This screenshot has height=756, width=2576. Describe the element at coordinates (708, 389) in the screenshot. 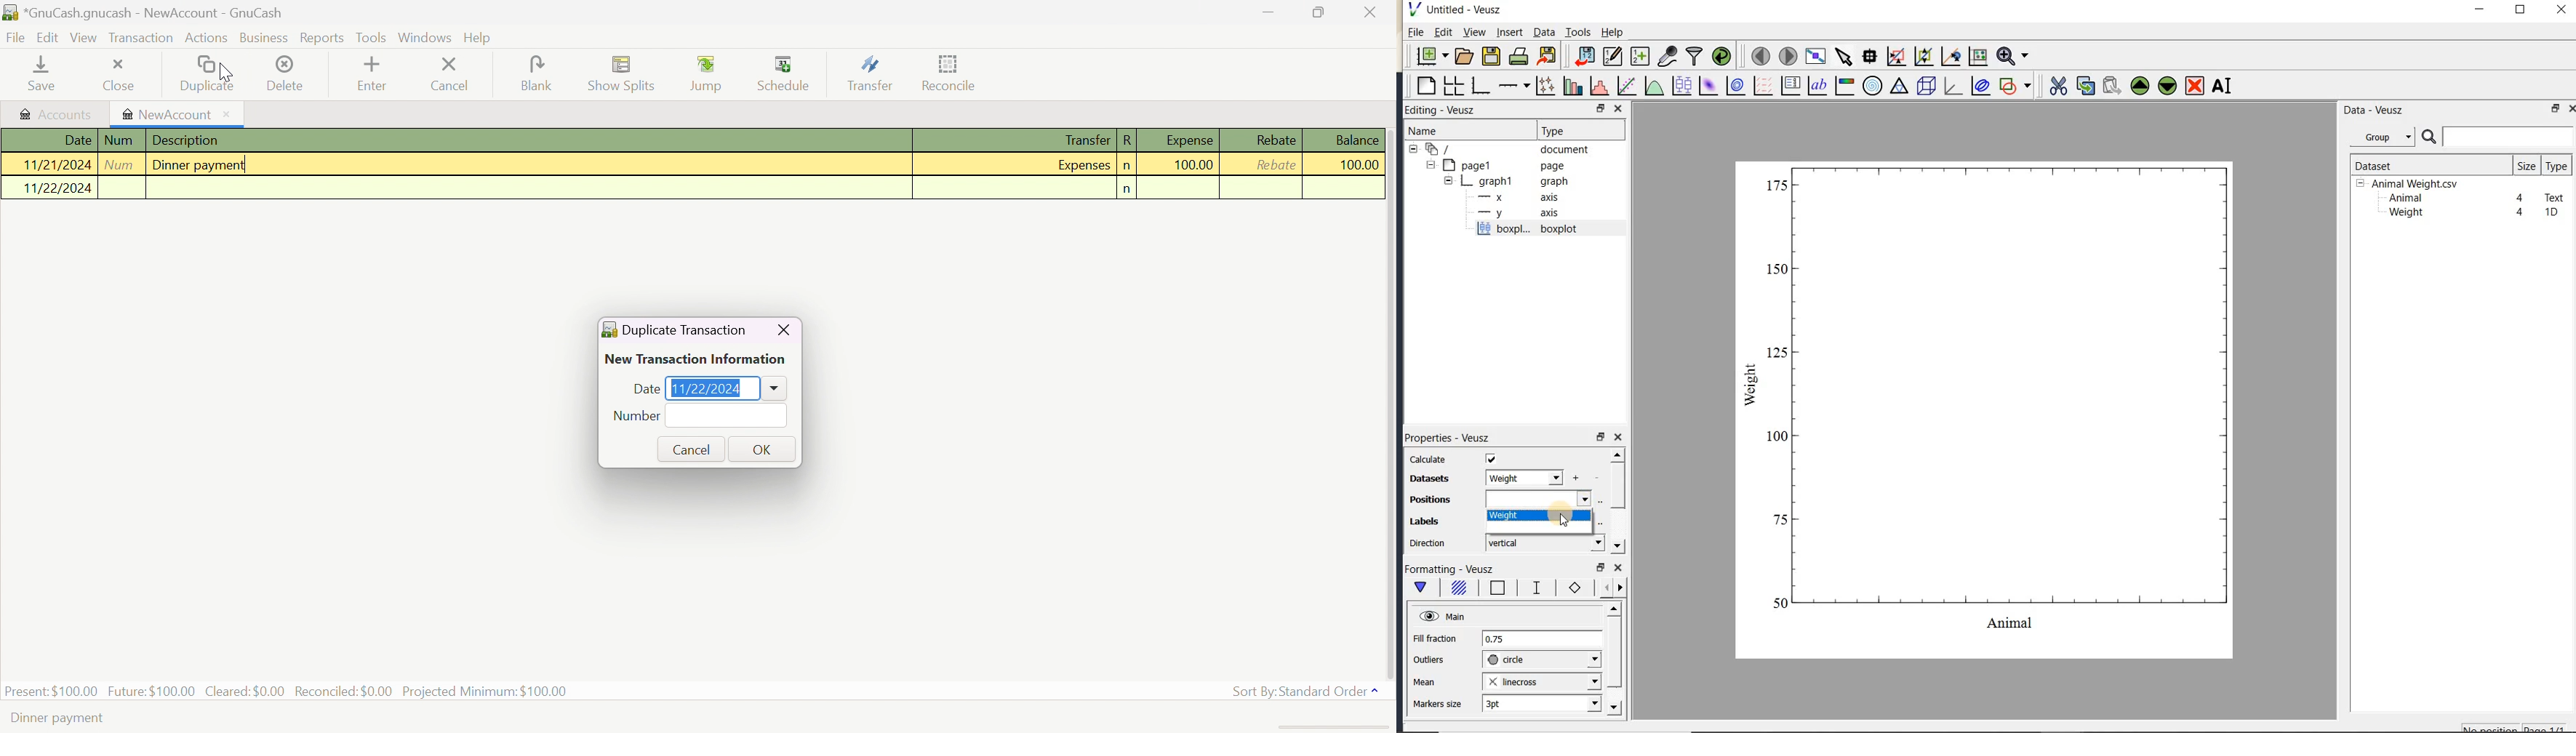

I see `11/22/2024` at that location.